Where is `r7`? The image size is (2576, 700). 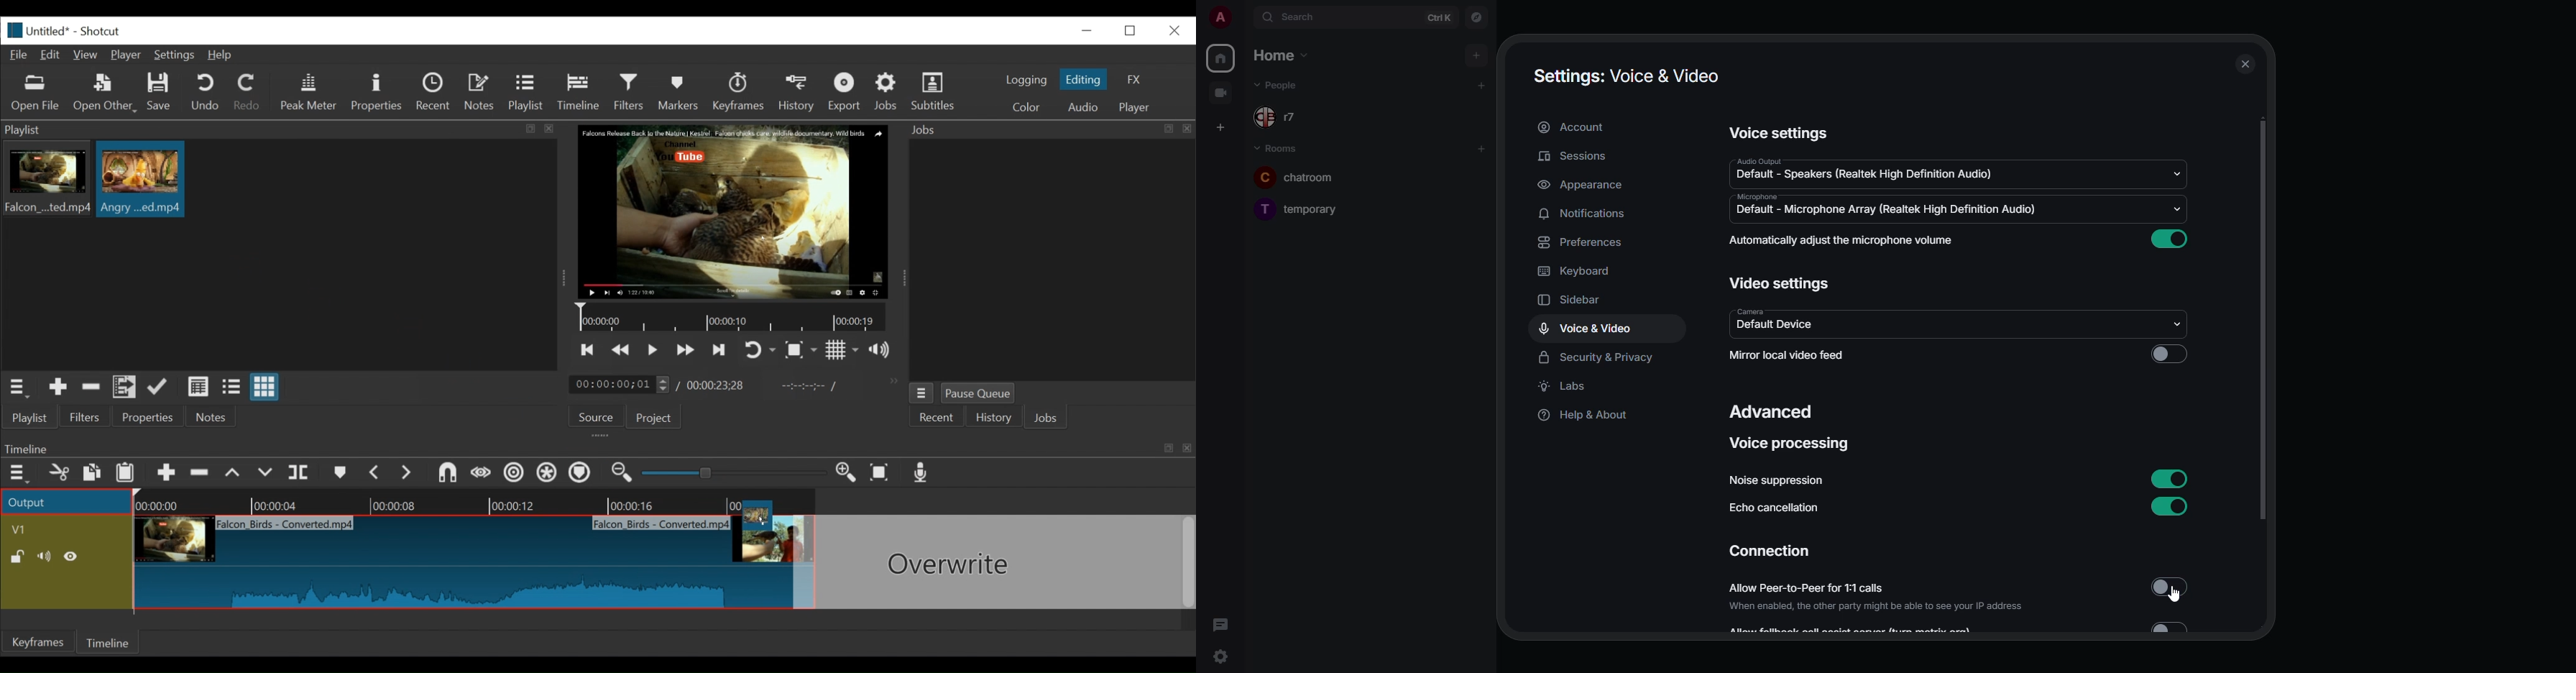
r7 is located at coordinates (1285, 118).